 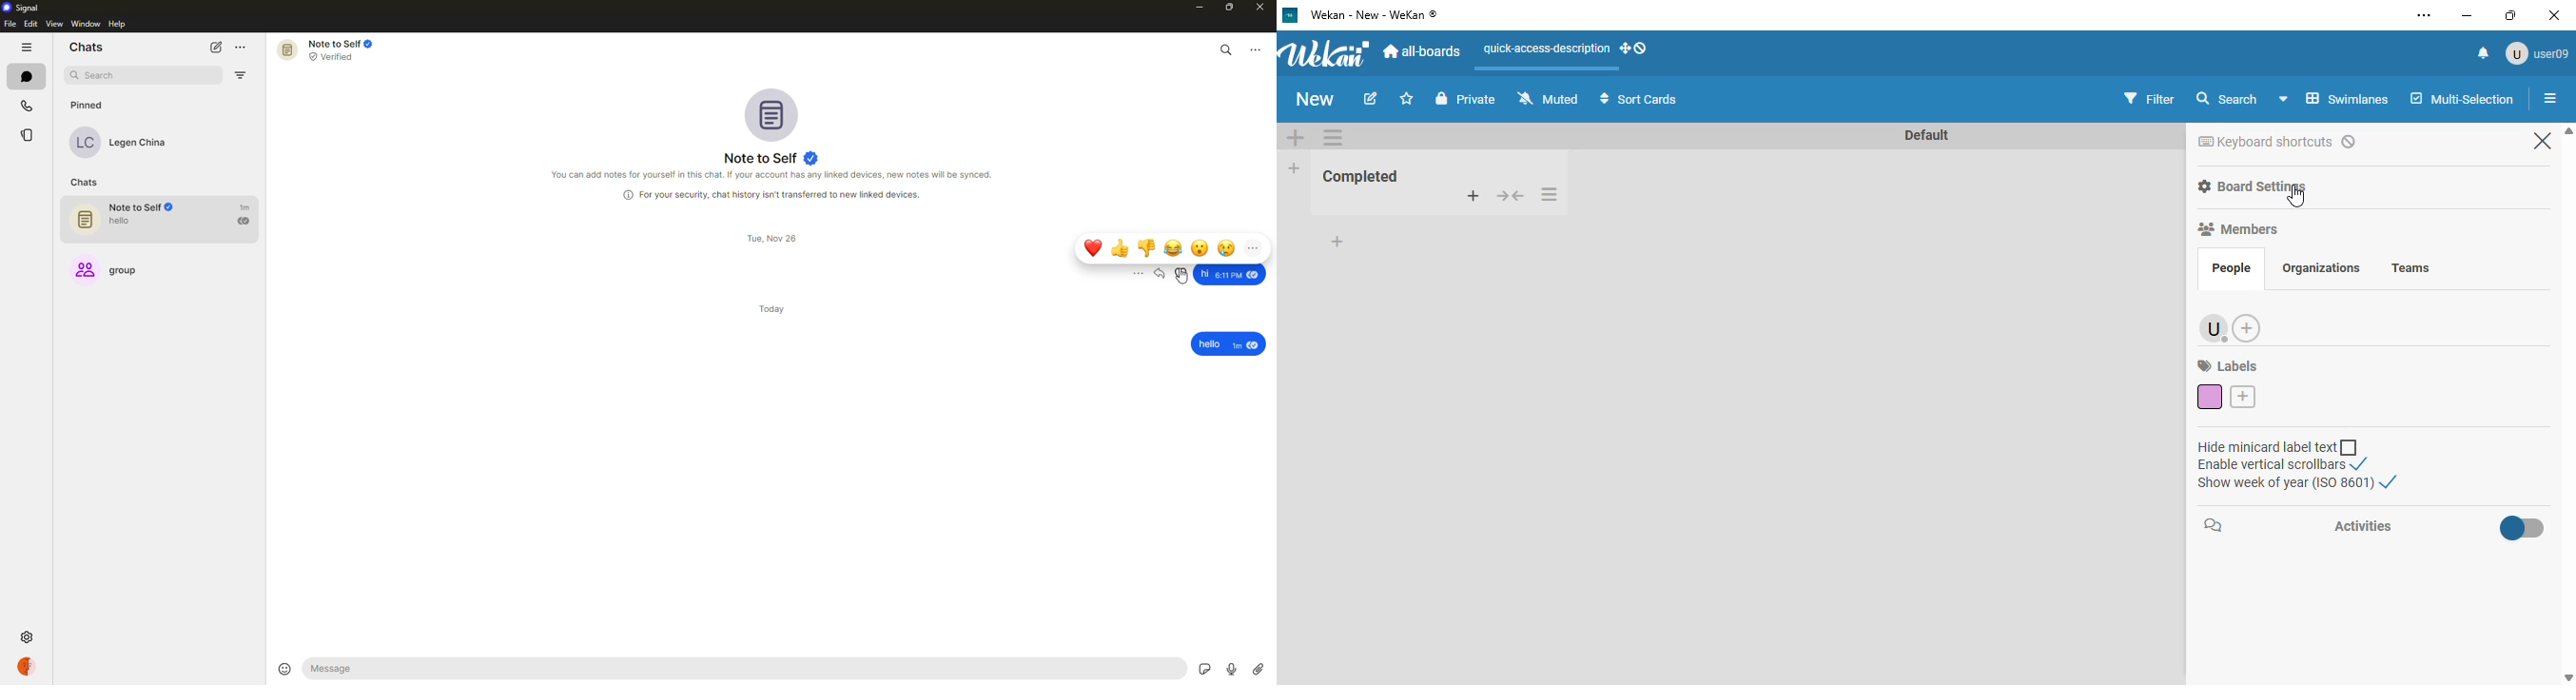 What do you see at coordinates (243, 76) in the screenshot?
I see `filter` at bounding box center [243, 76].